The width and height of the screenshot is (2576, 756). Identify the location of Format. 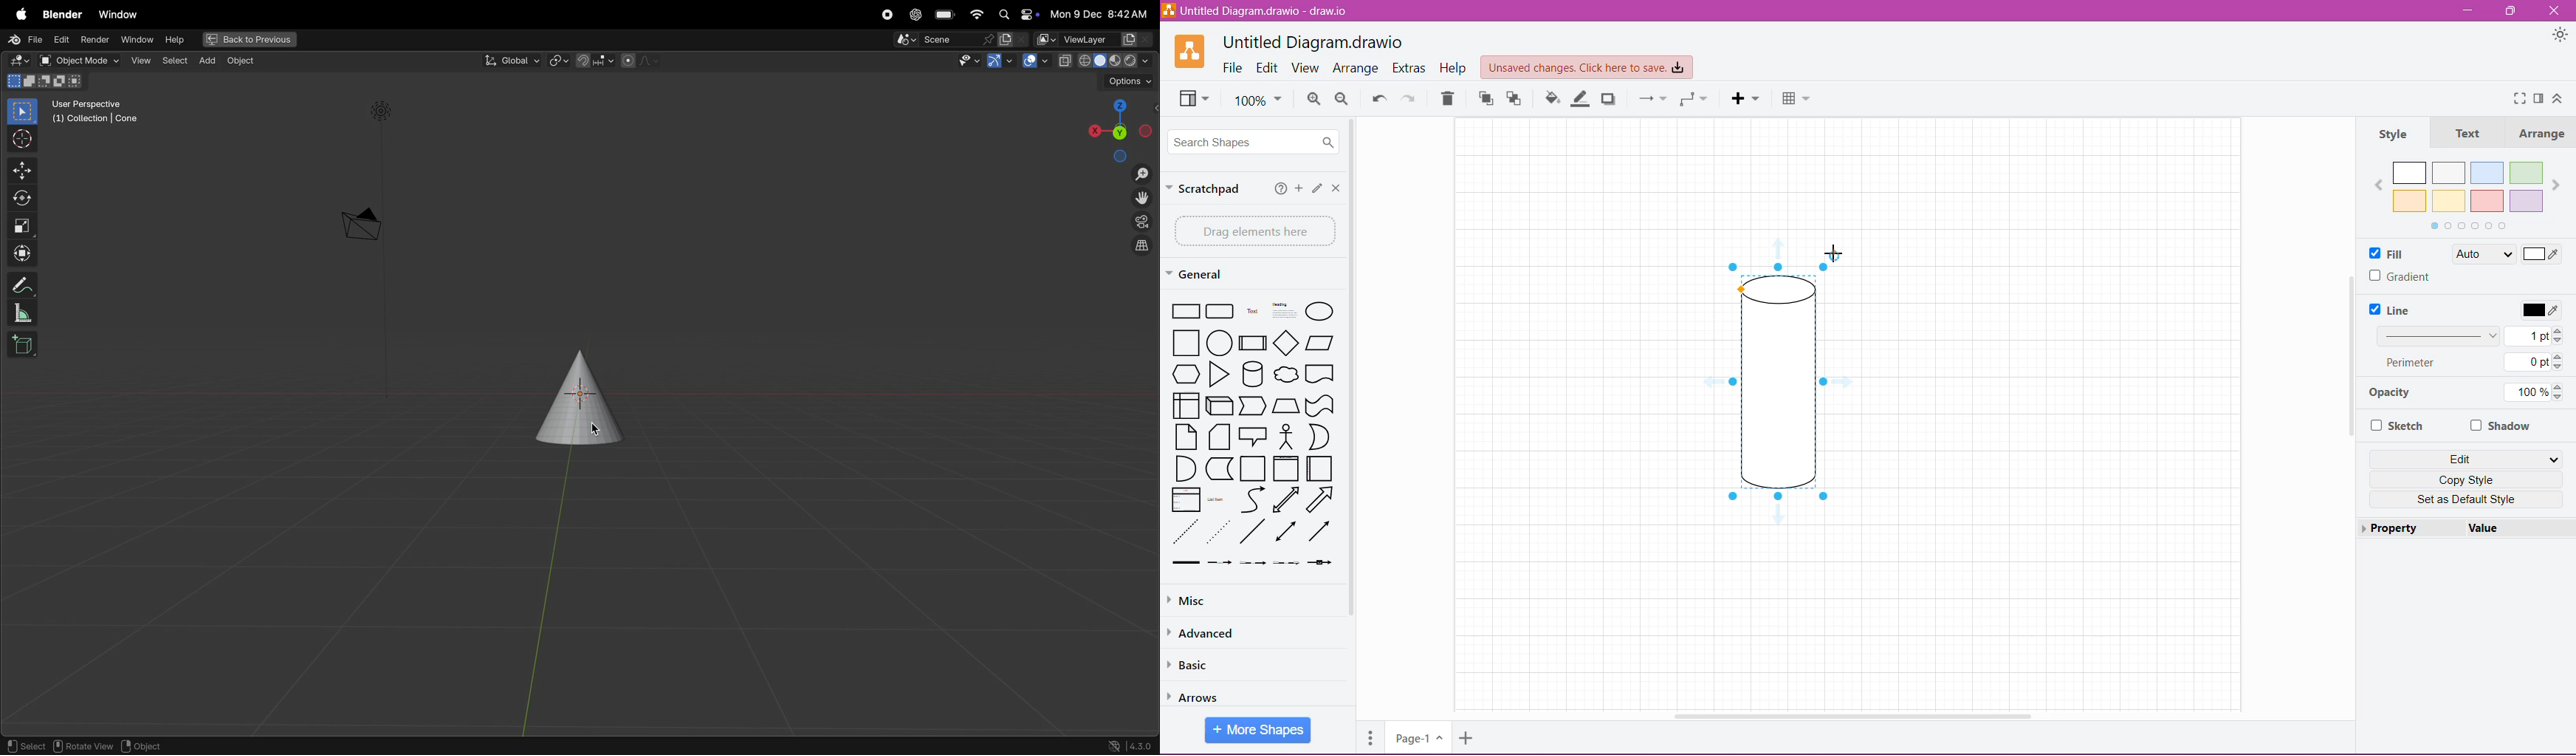
(2540, 99).